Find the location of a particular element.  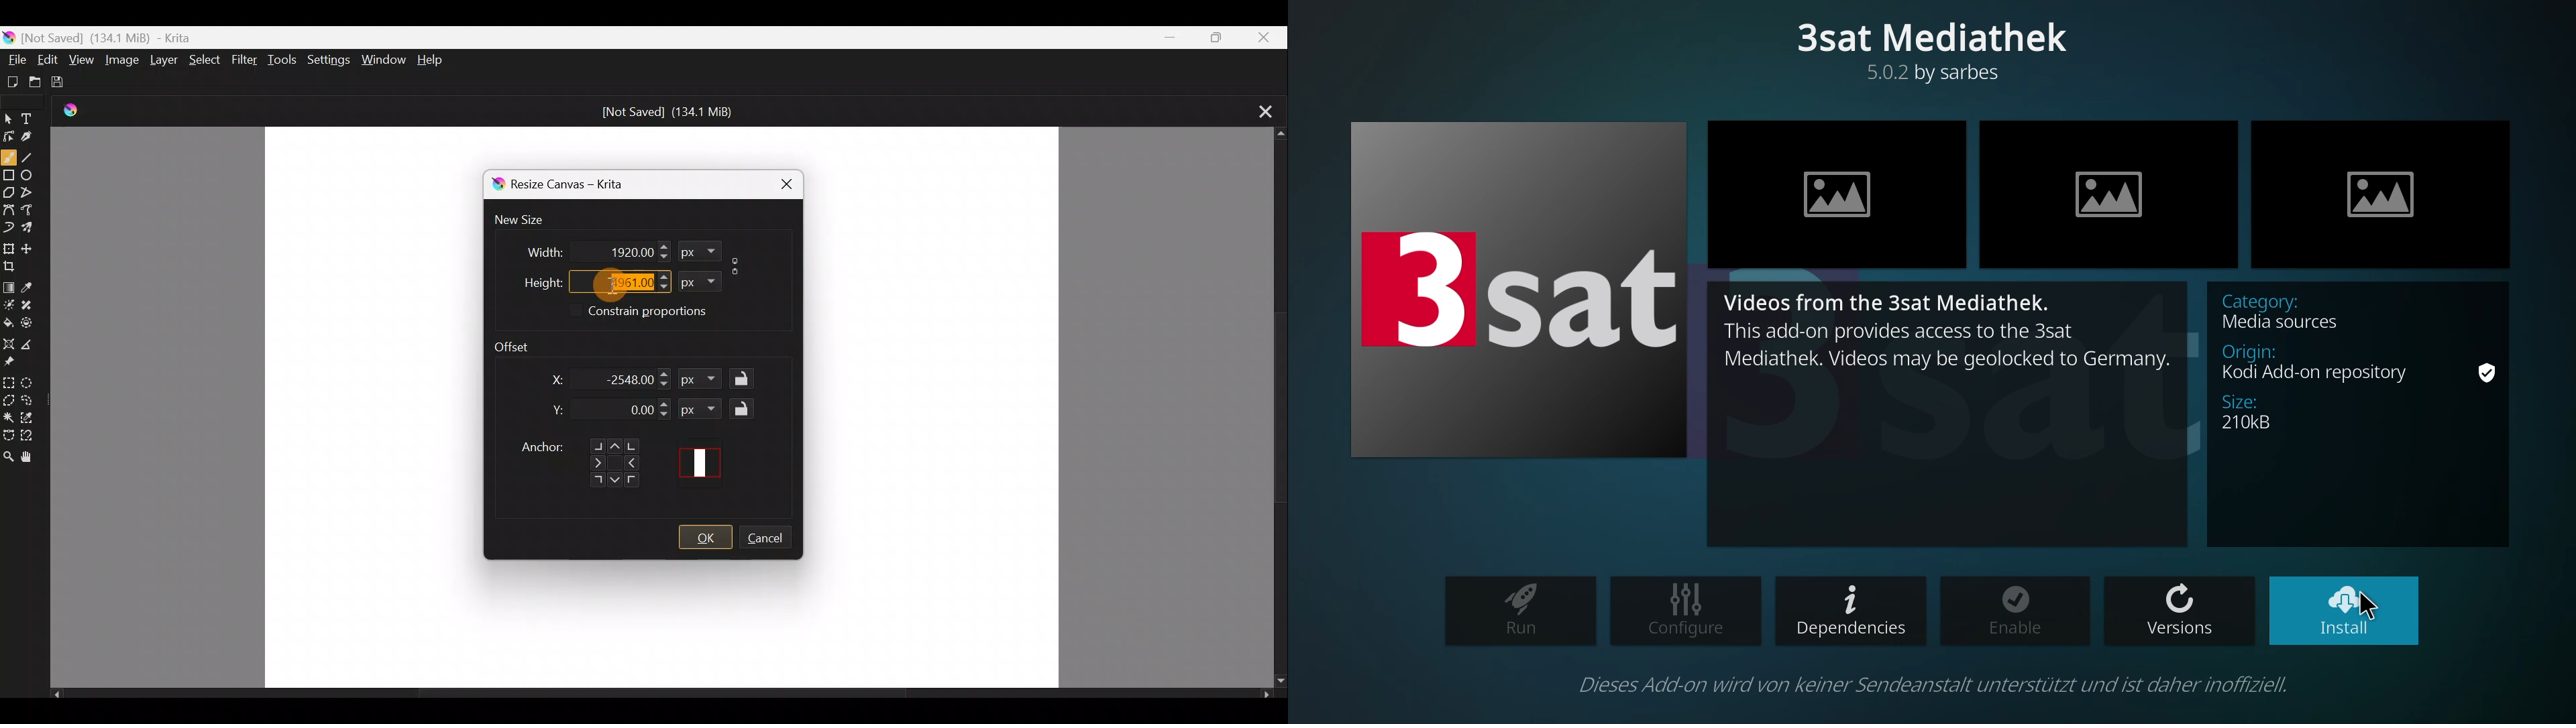

Assistant tool is located at coordinates (8, 341).